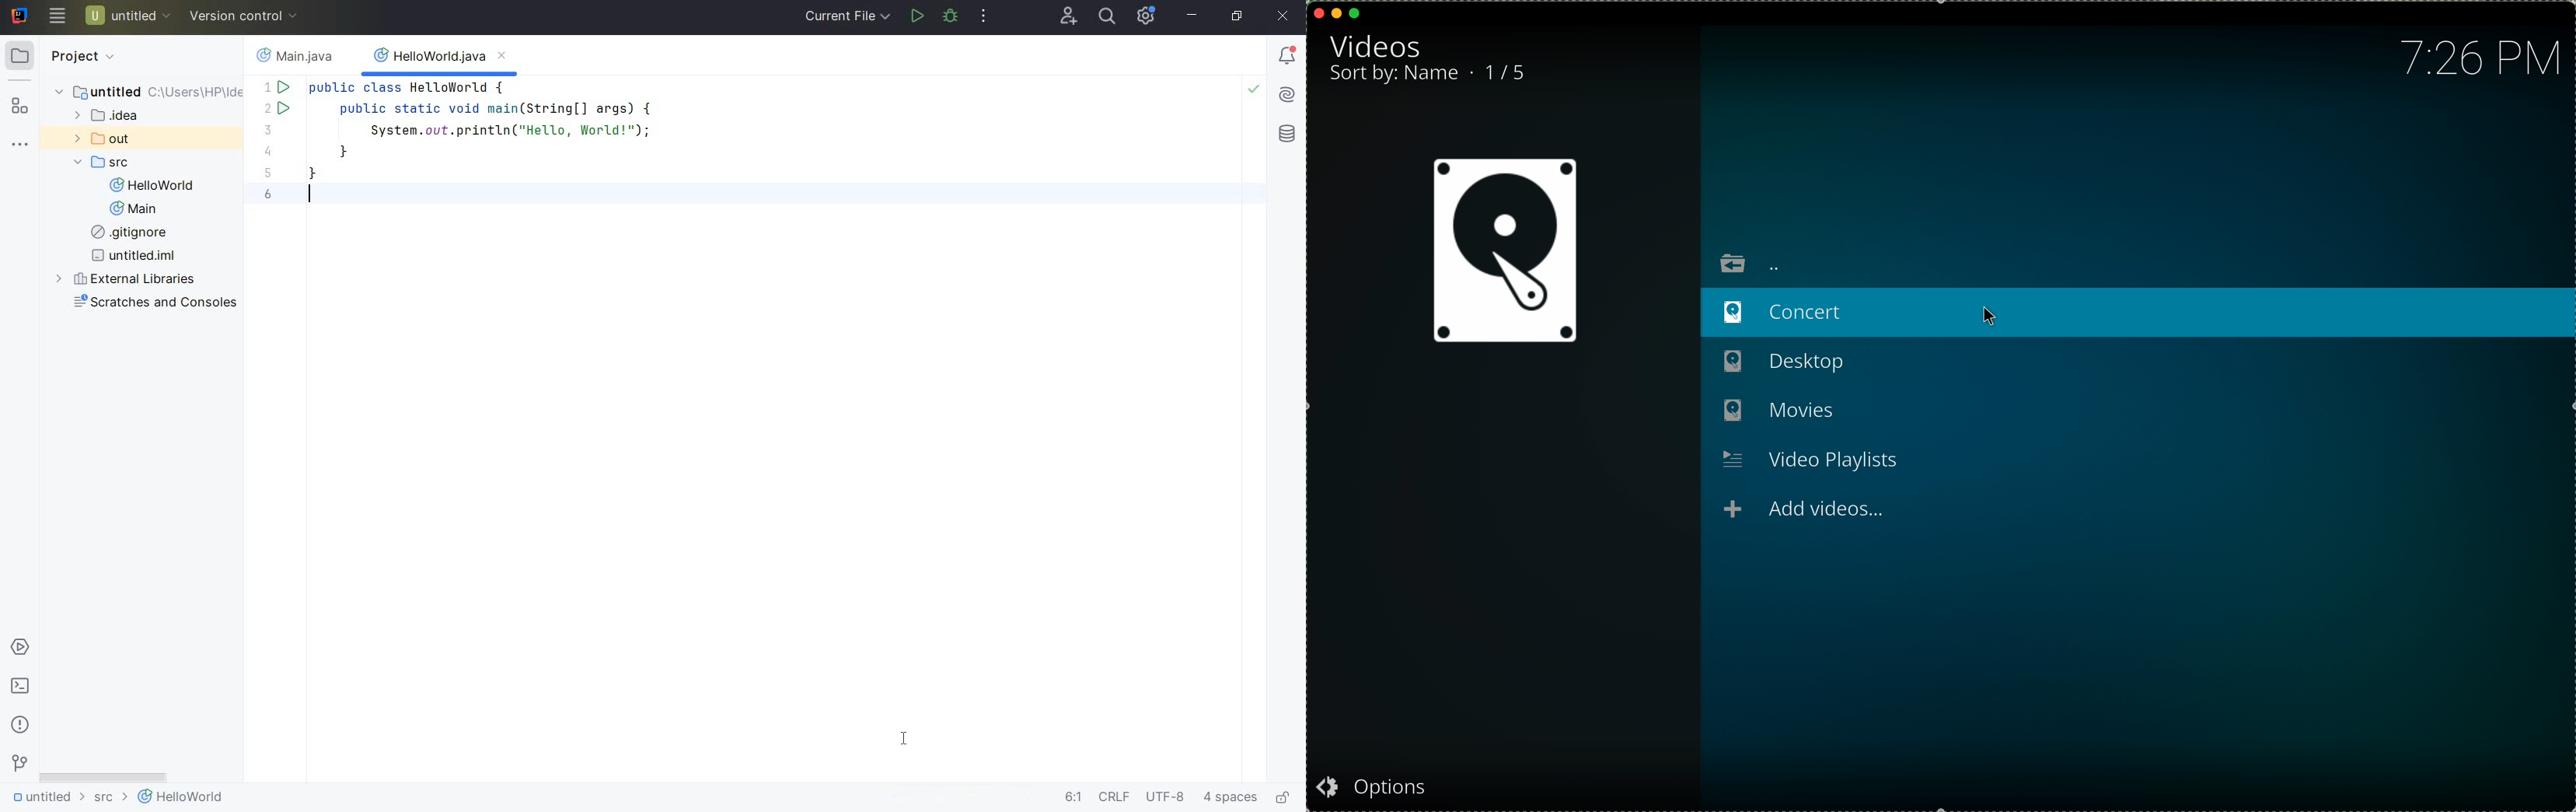 The width and height of the screenshot is (2576, 812). I want to click on cursor, so click(1993, 320).